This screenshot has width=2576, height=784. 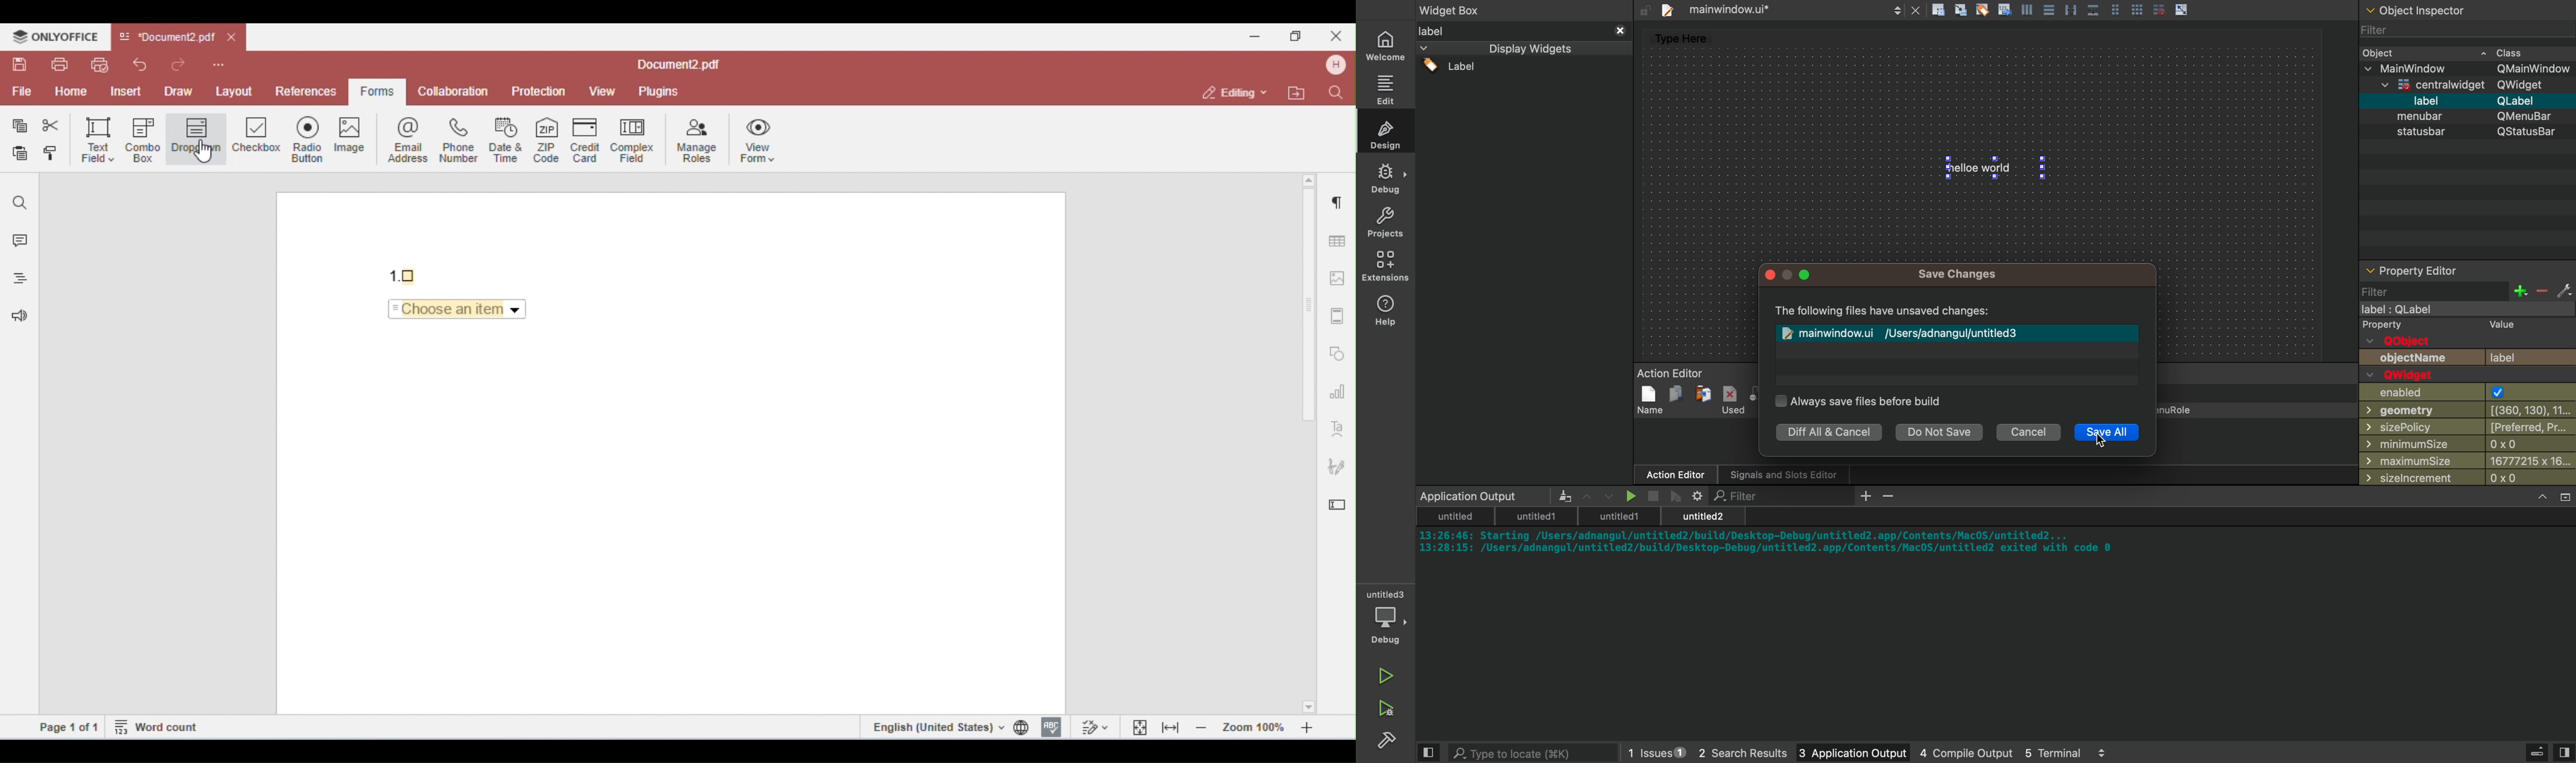 I want to click on unsave  file lisr, so click(x=1962, y=351).